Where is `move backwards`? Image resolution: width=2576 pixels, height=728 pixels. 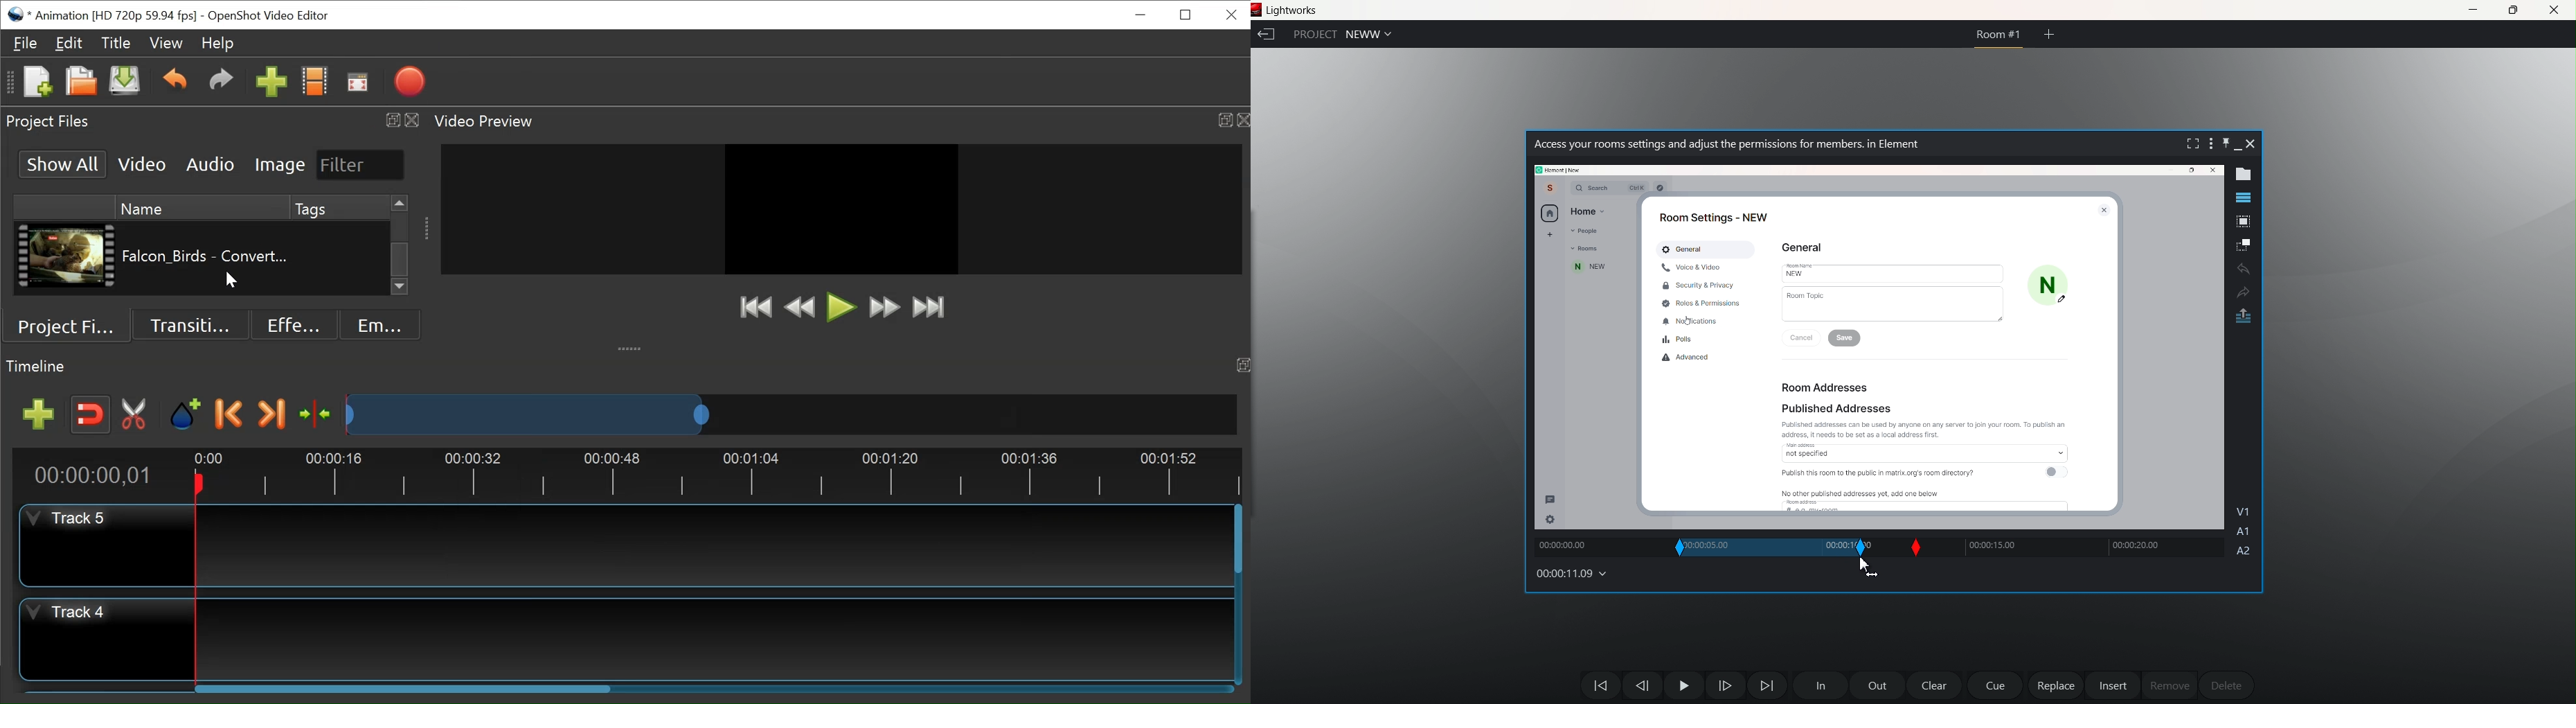
move backwards is located at coordinates (1594, 683).